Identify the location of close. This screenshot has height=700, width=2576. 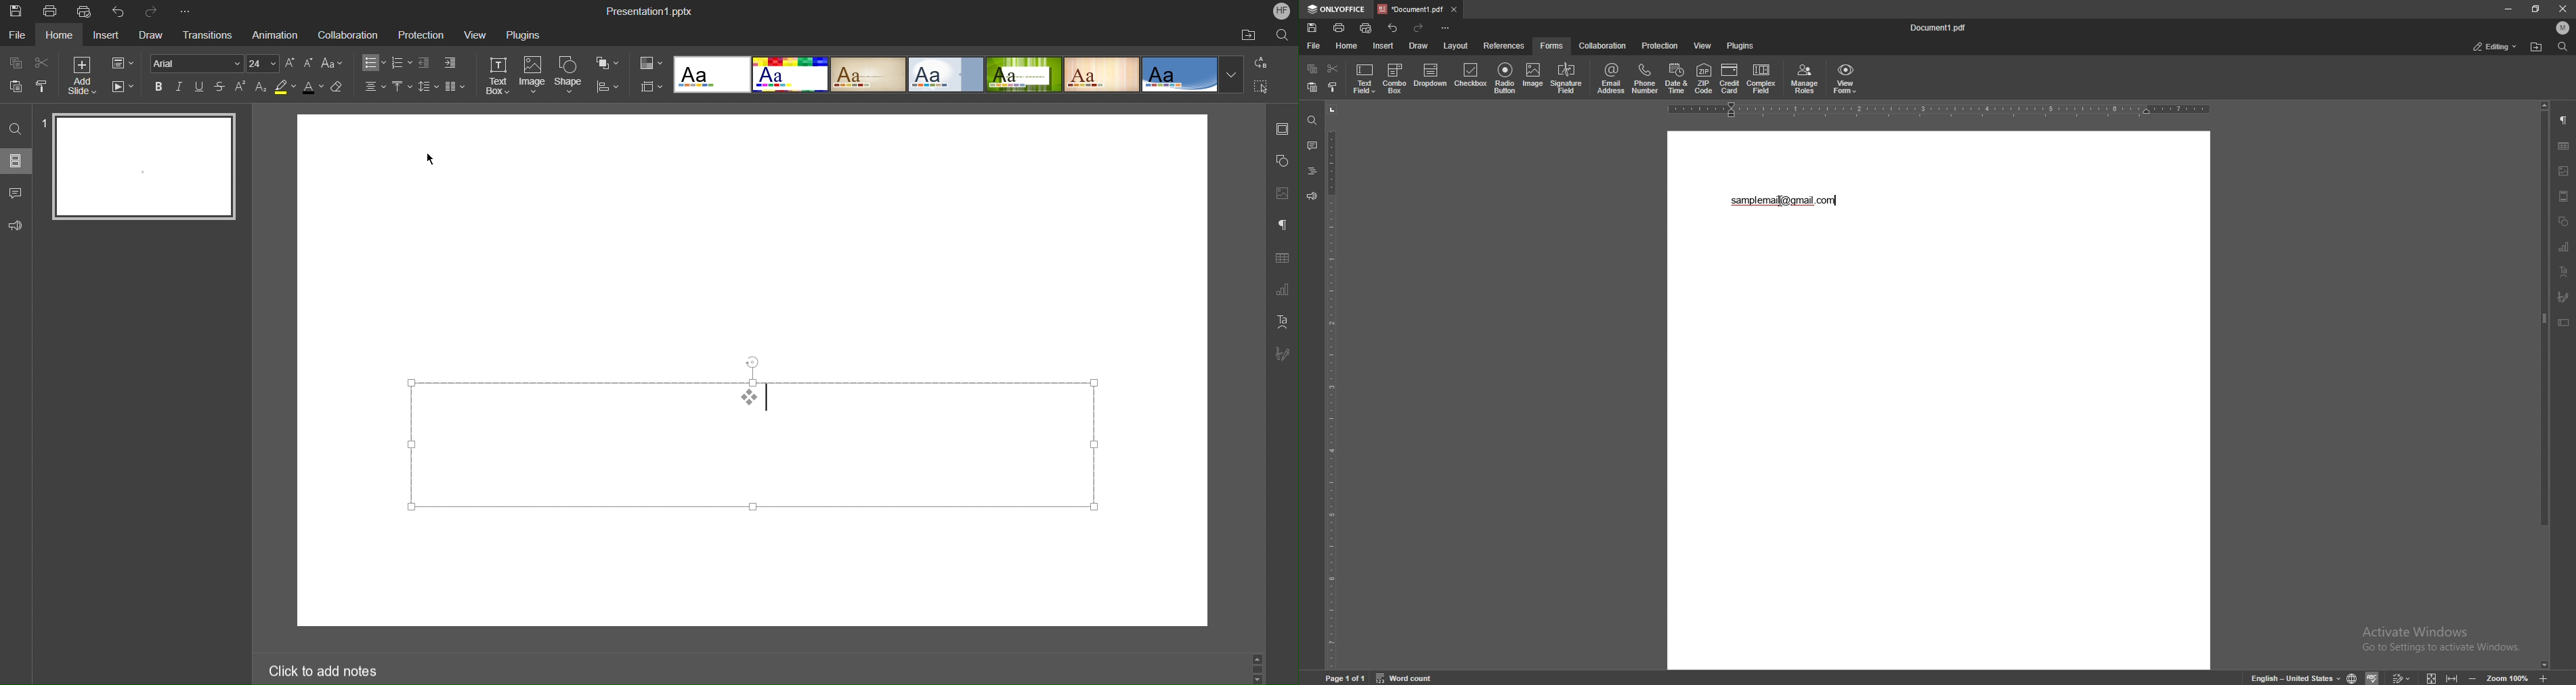
(2562, 9).